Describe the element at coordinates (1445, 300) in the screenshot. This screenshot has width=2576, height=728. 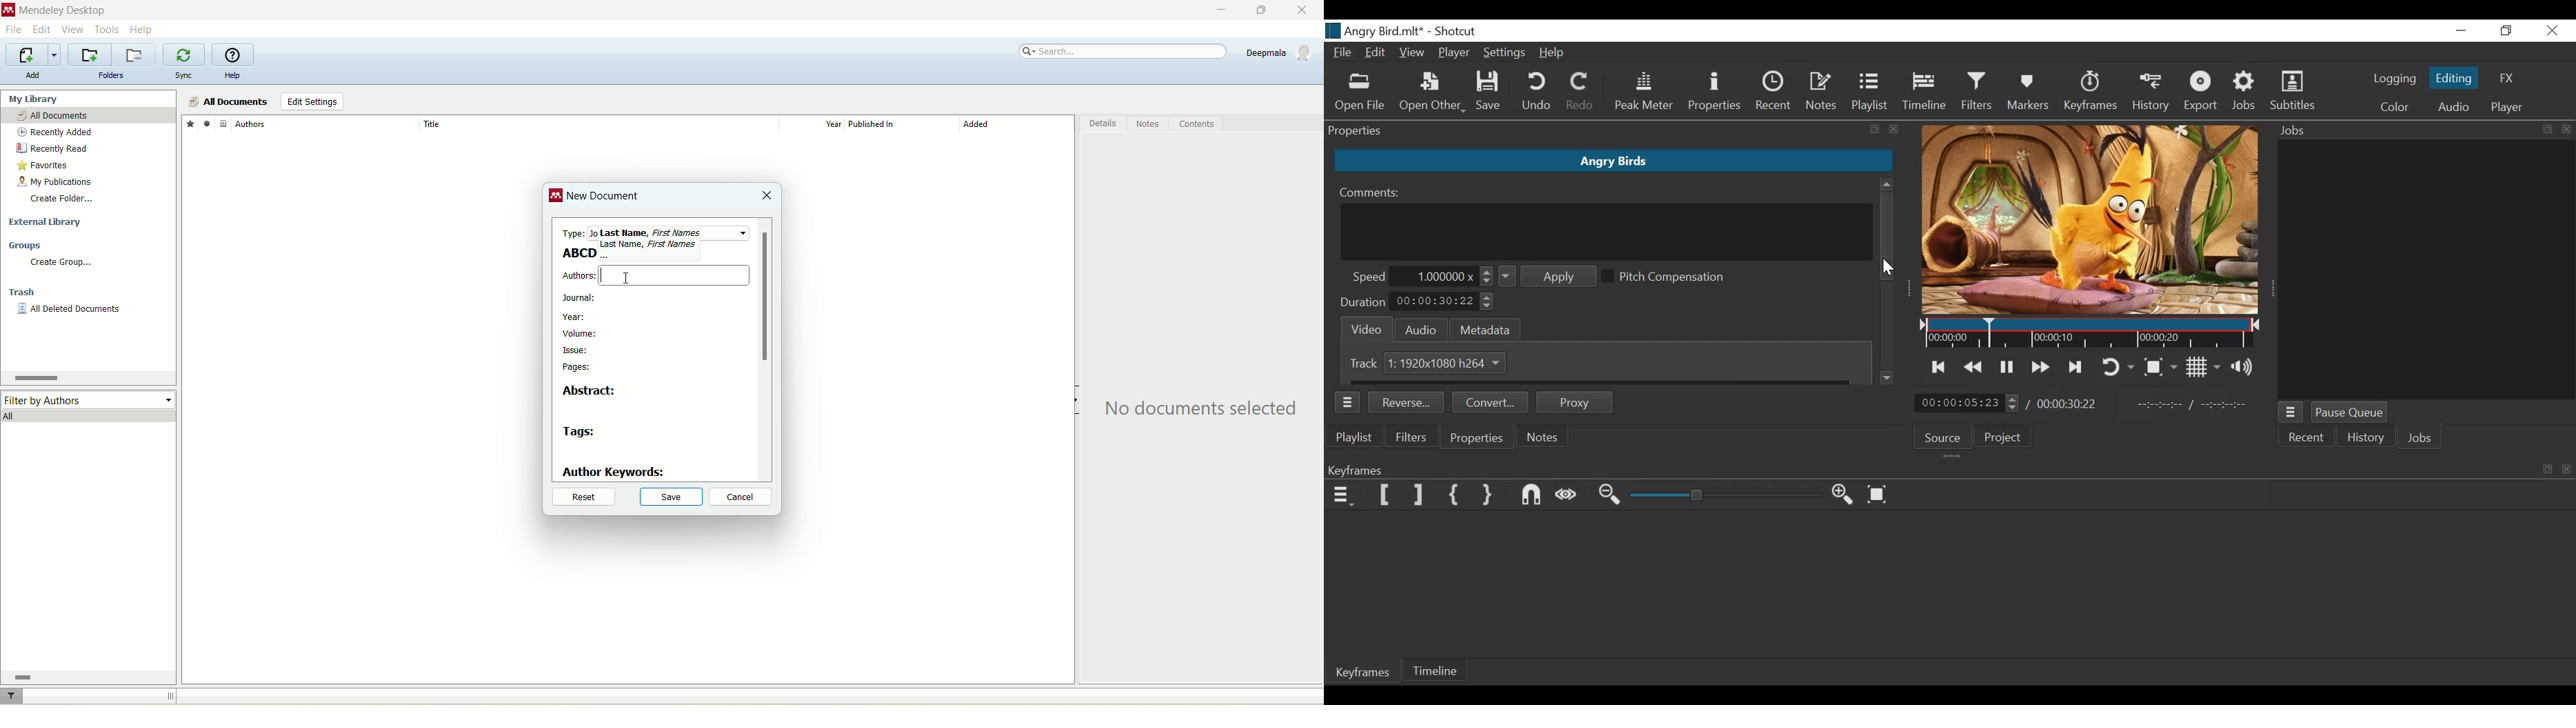
I see `Duration Field` at that location.